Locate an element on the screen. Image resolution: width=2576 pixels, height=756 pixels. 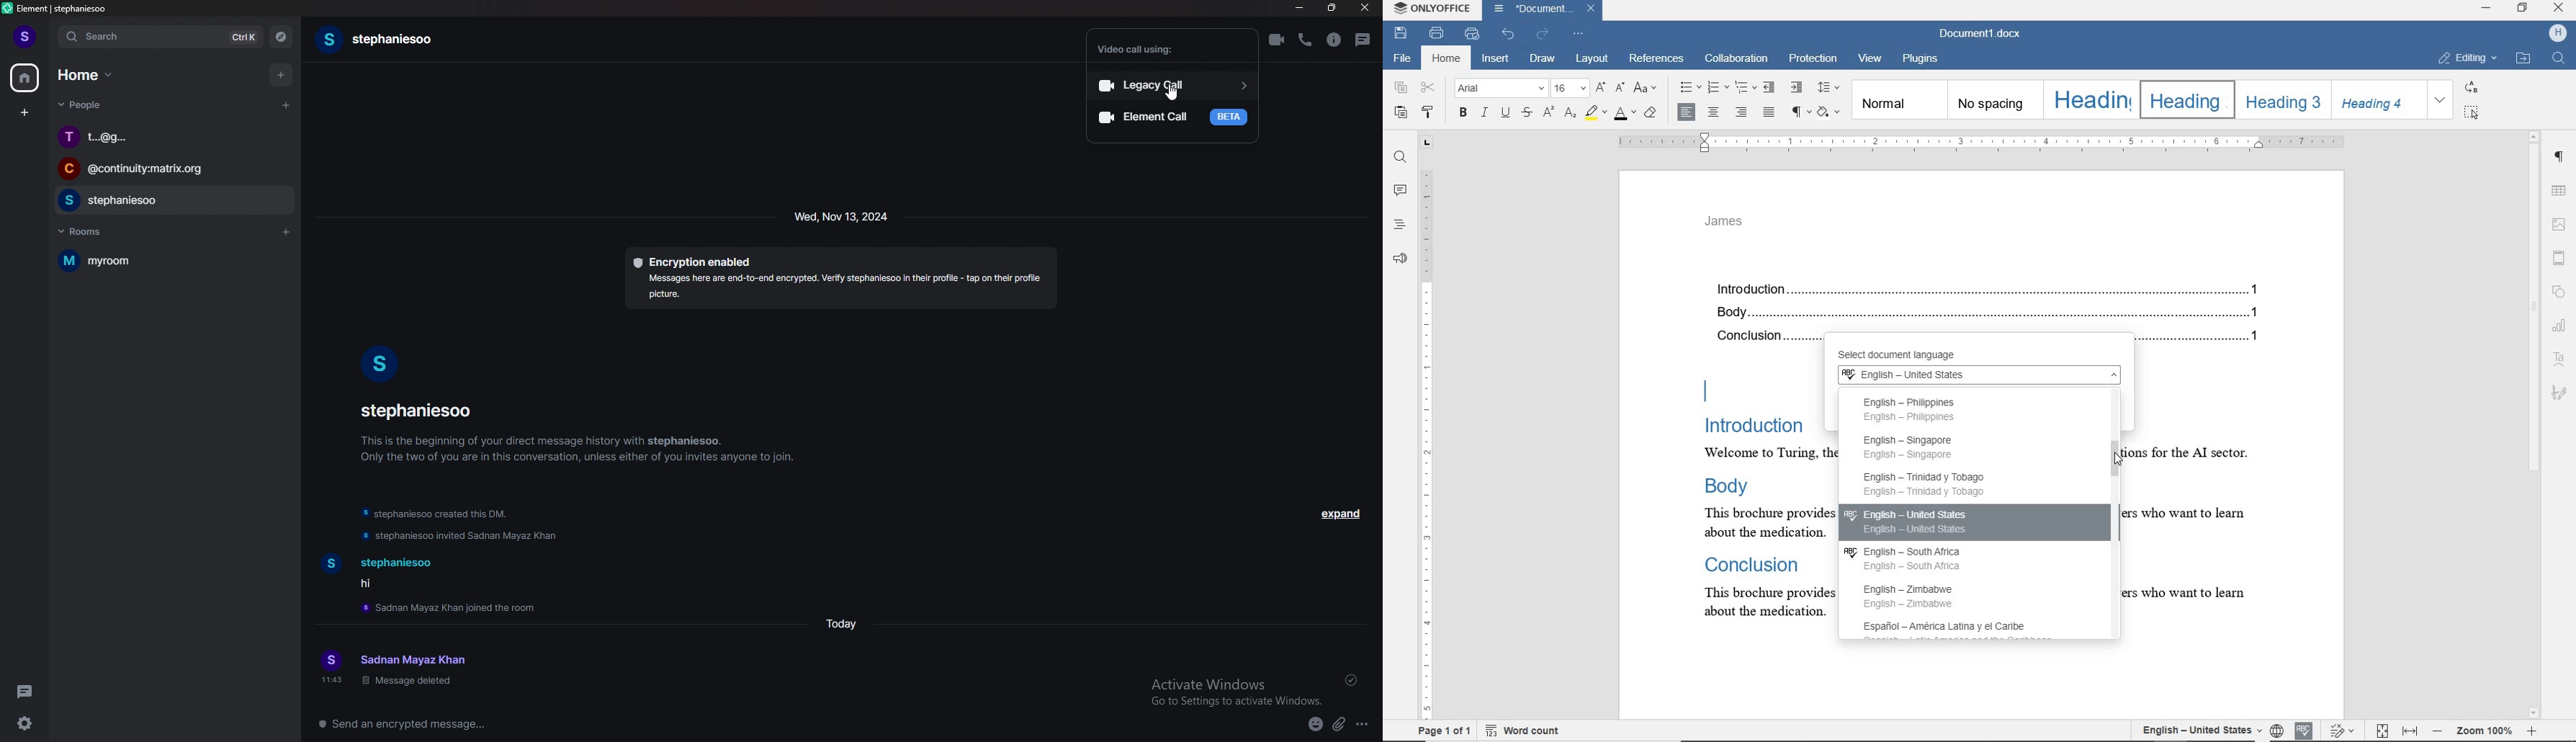
voice call is located at coordinates (1305, 40).